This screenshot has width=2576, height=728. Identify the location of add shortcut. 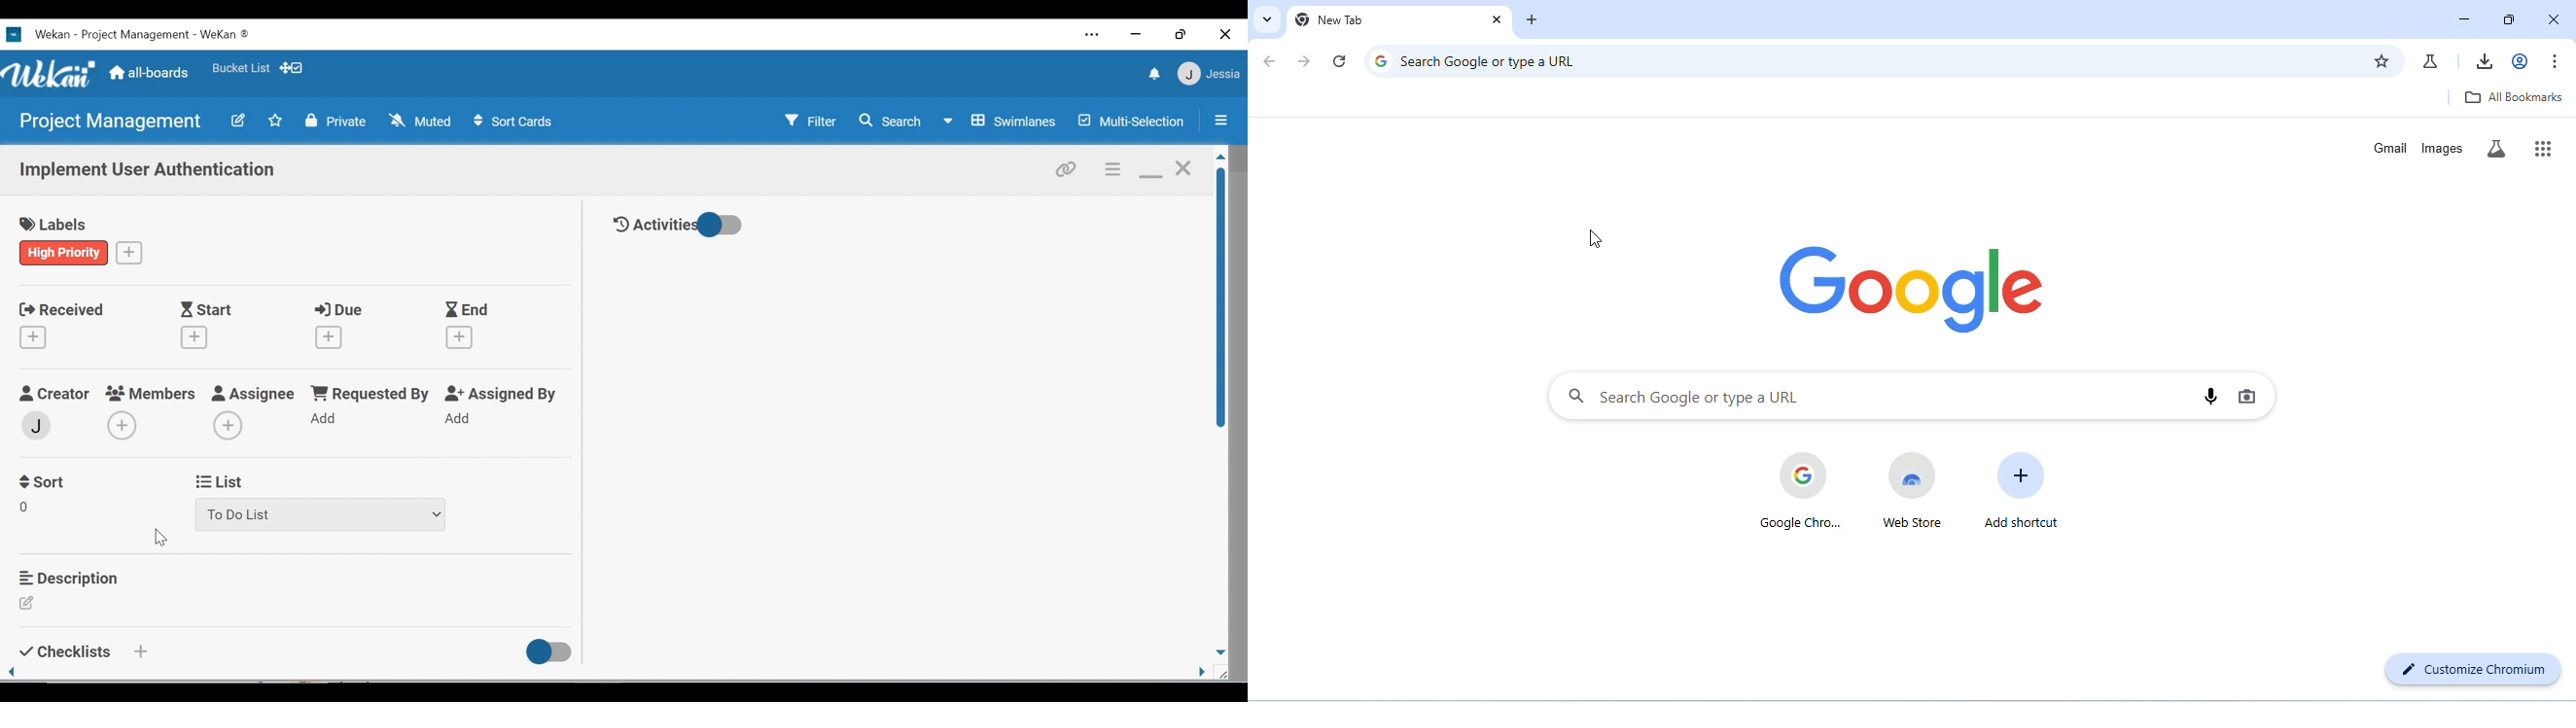
(2024, 491).